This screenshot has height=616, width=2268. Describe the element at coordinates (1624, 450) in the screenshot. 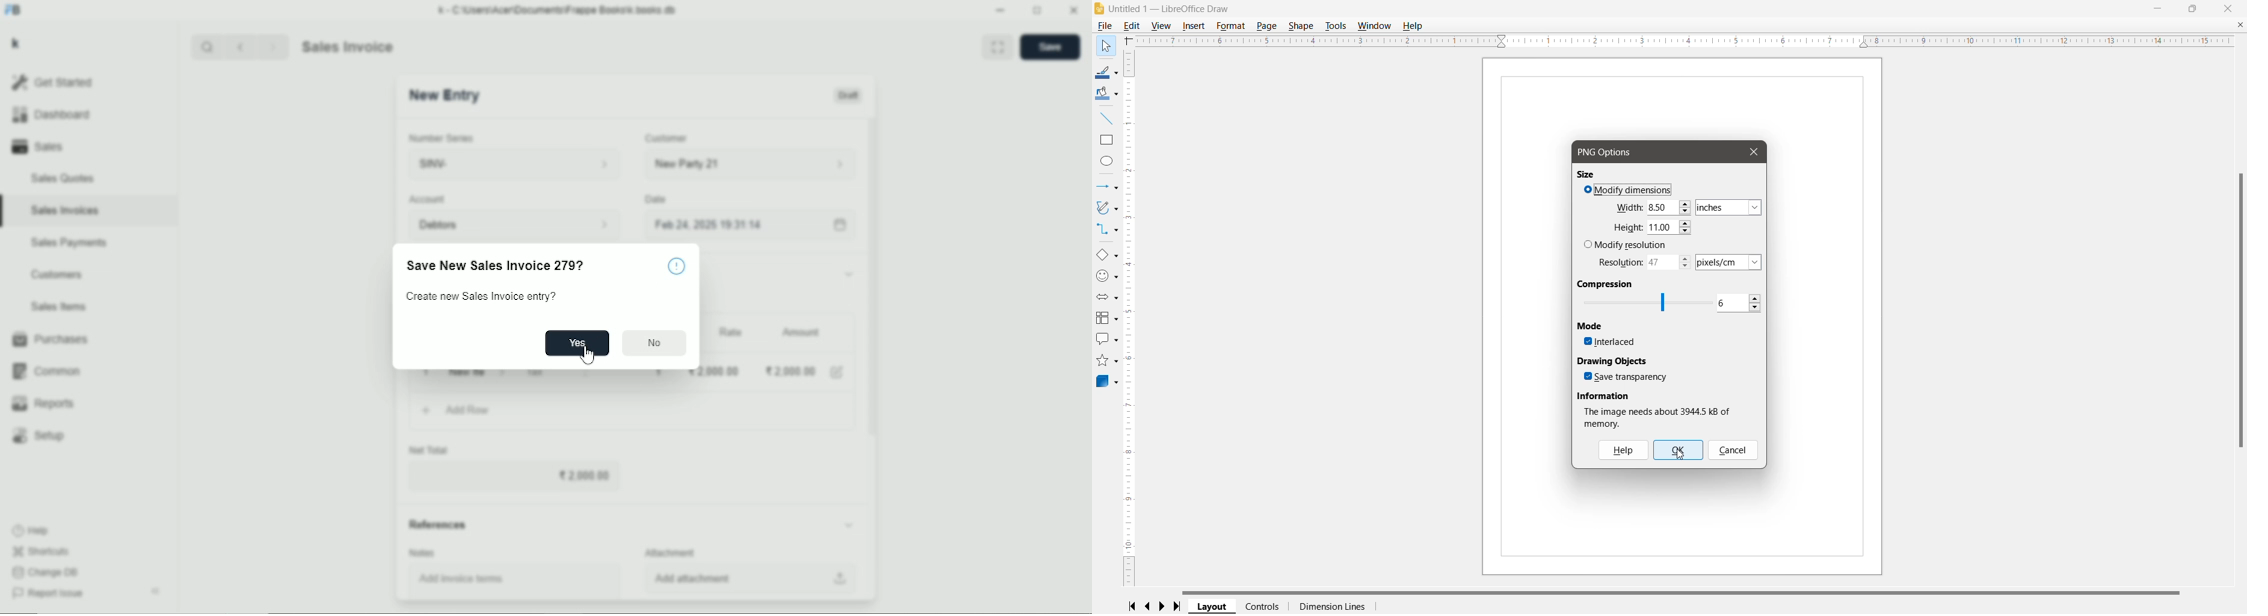

I see `Help` at that location.